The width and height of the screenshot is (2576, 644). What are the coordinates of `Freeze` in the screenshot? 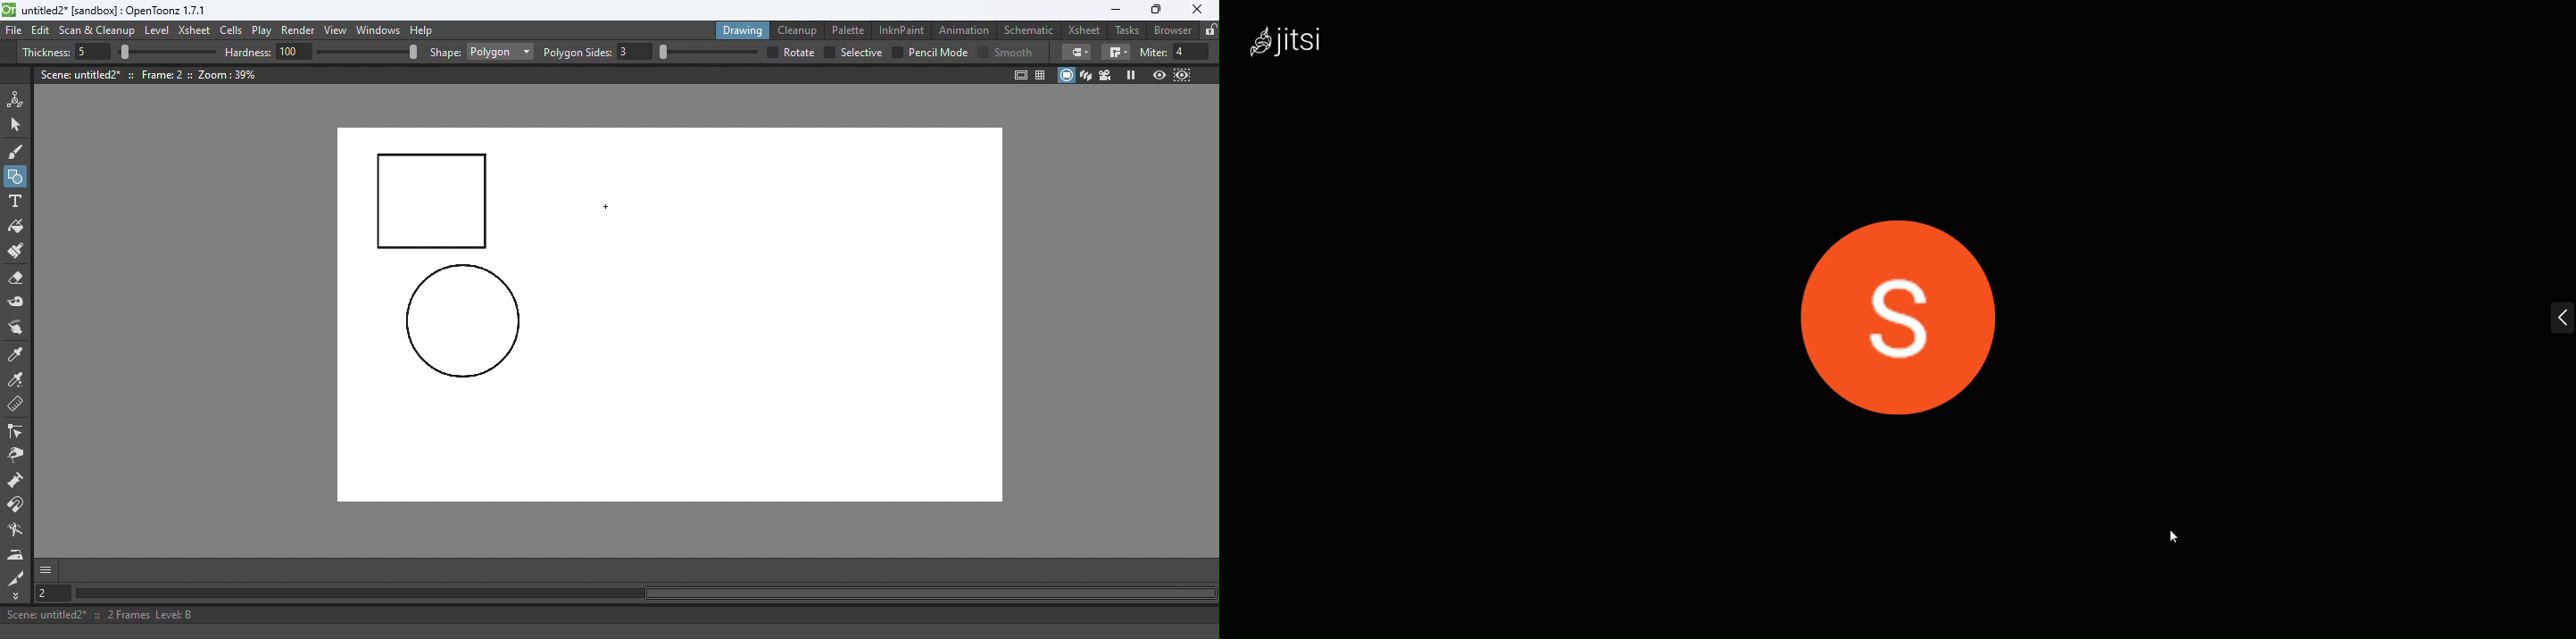 It's located at (1131, 75).